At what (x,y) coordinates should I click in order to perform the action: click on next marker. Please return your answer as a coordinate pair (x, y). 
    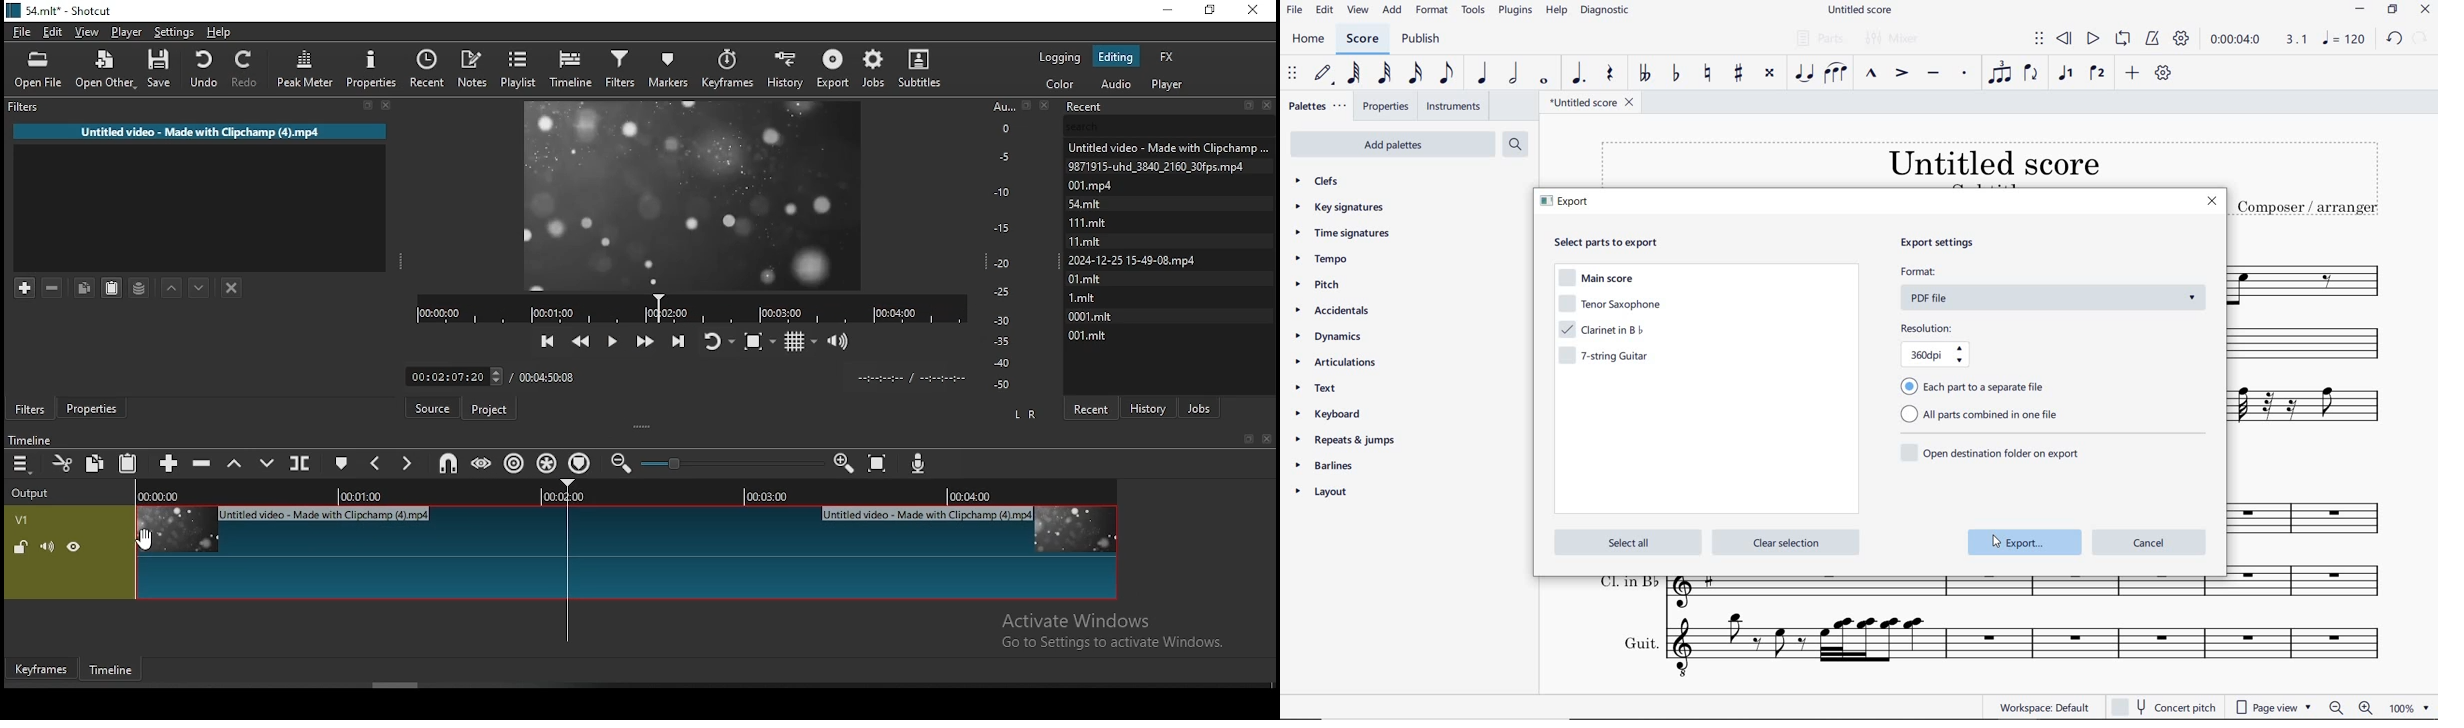
    Looking at the image, I should click on (407, 463).